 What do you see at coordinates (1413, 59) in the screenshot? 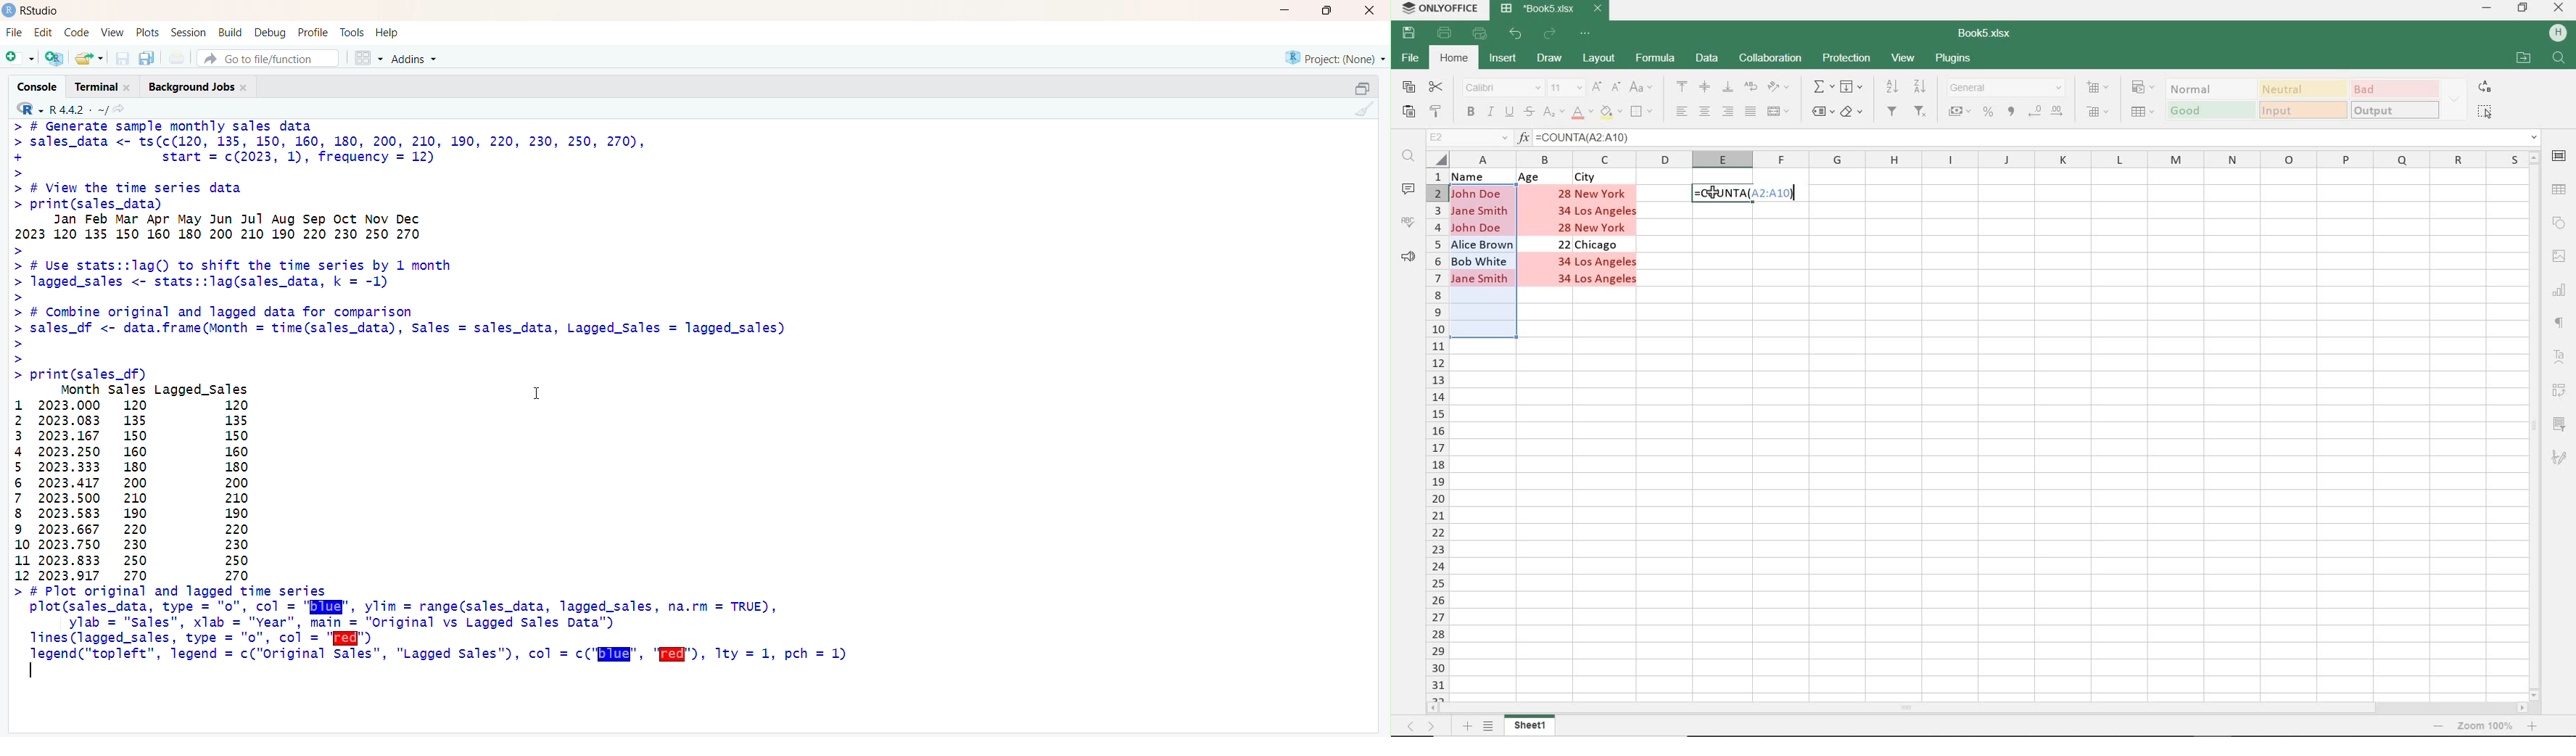
I see `FILE` at bounding box center [1413, 59].